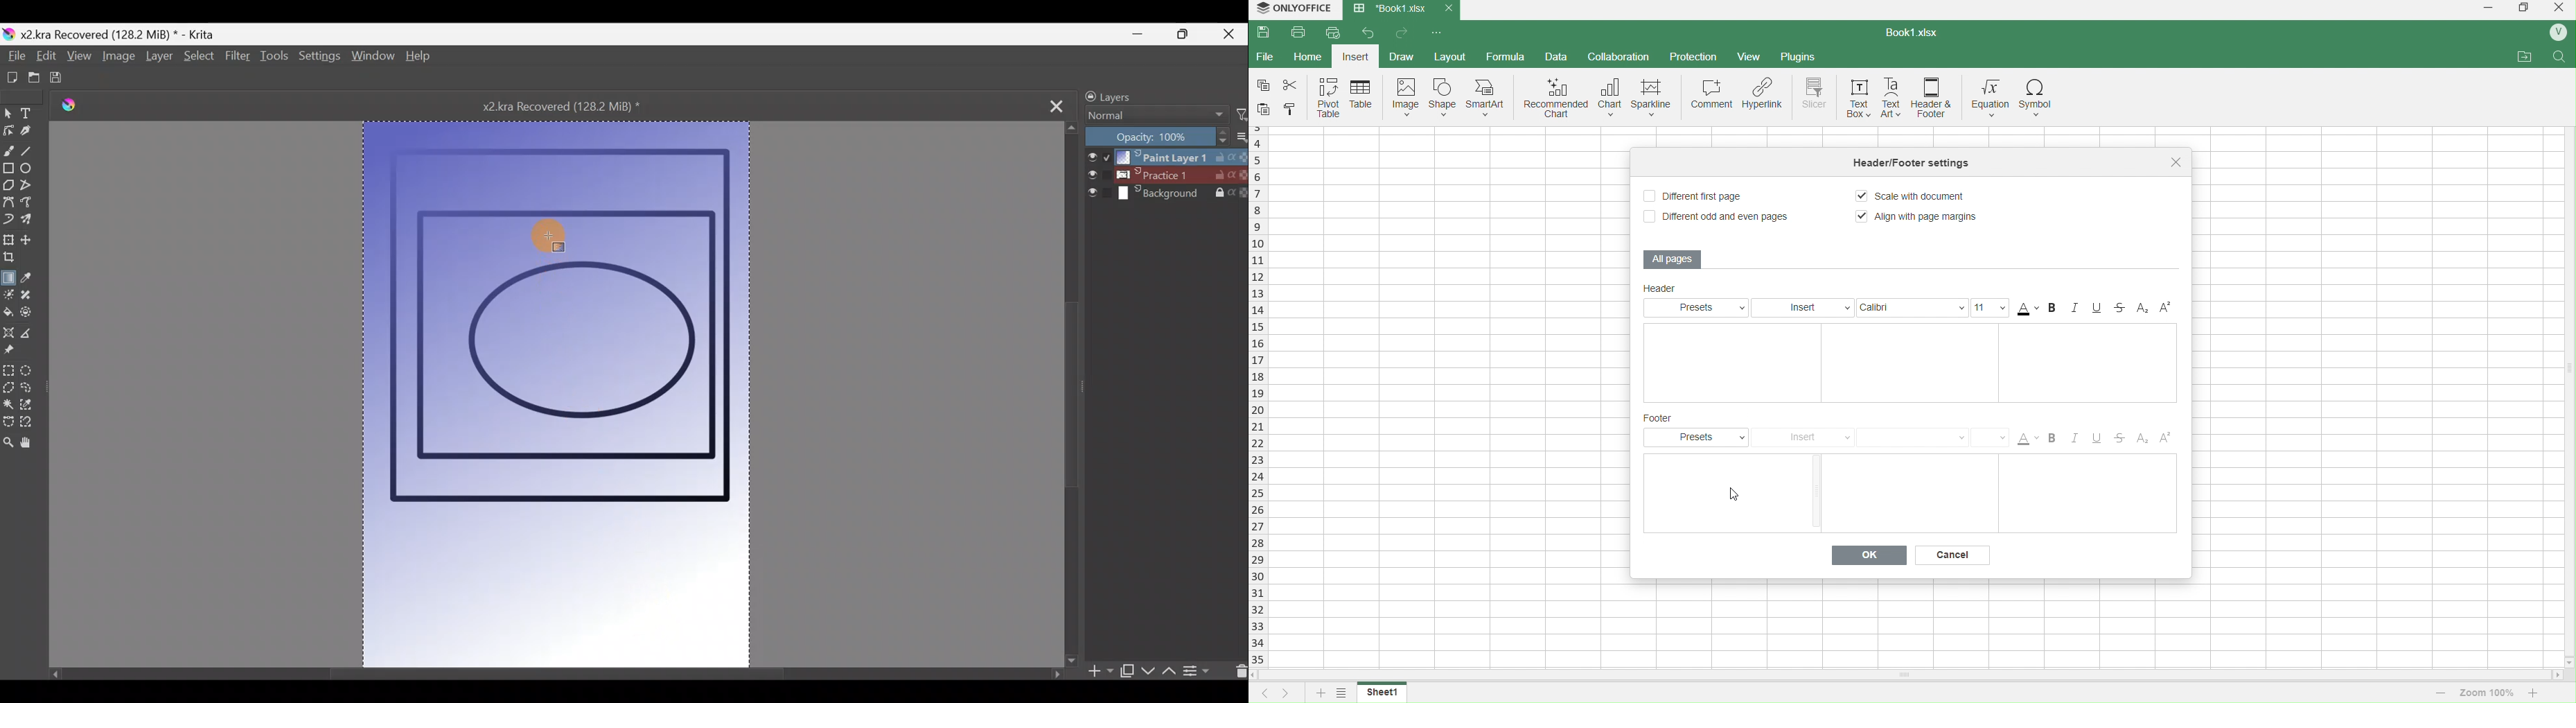 Image resolution: width=2576 pixels, height=728 pixels. Describe the element at coordinates (1300, 32) in the screenshot. I see `print` at that location.